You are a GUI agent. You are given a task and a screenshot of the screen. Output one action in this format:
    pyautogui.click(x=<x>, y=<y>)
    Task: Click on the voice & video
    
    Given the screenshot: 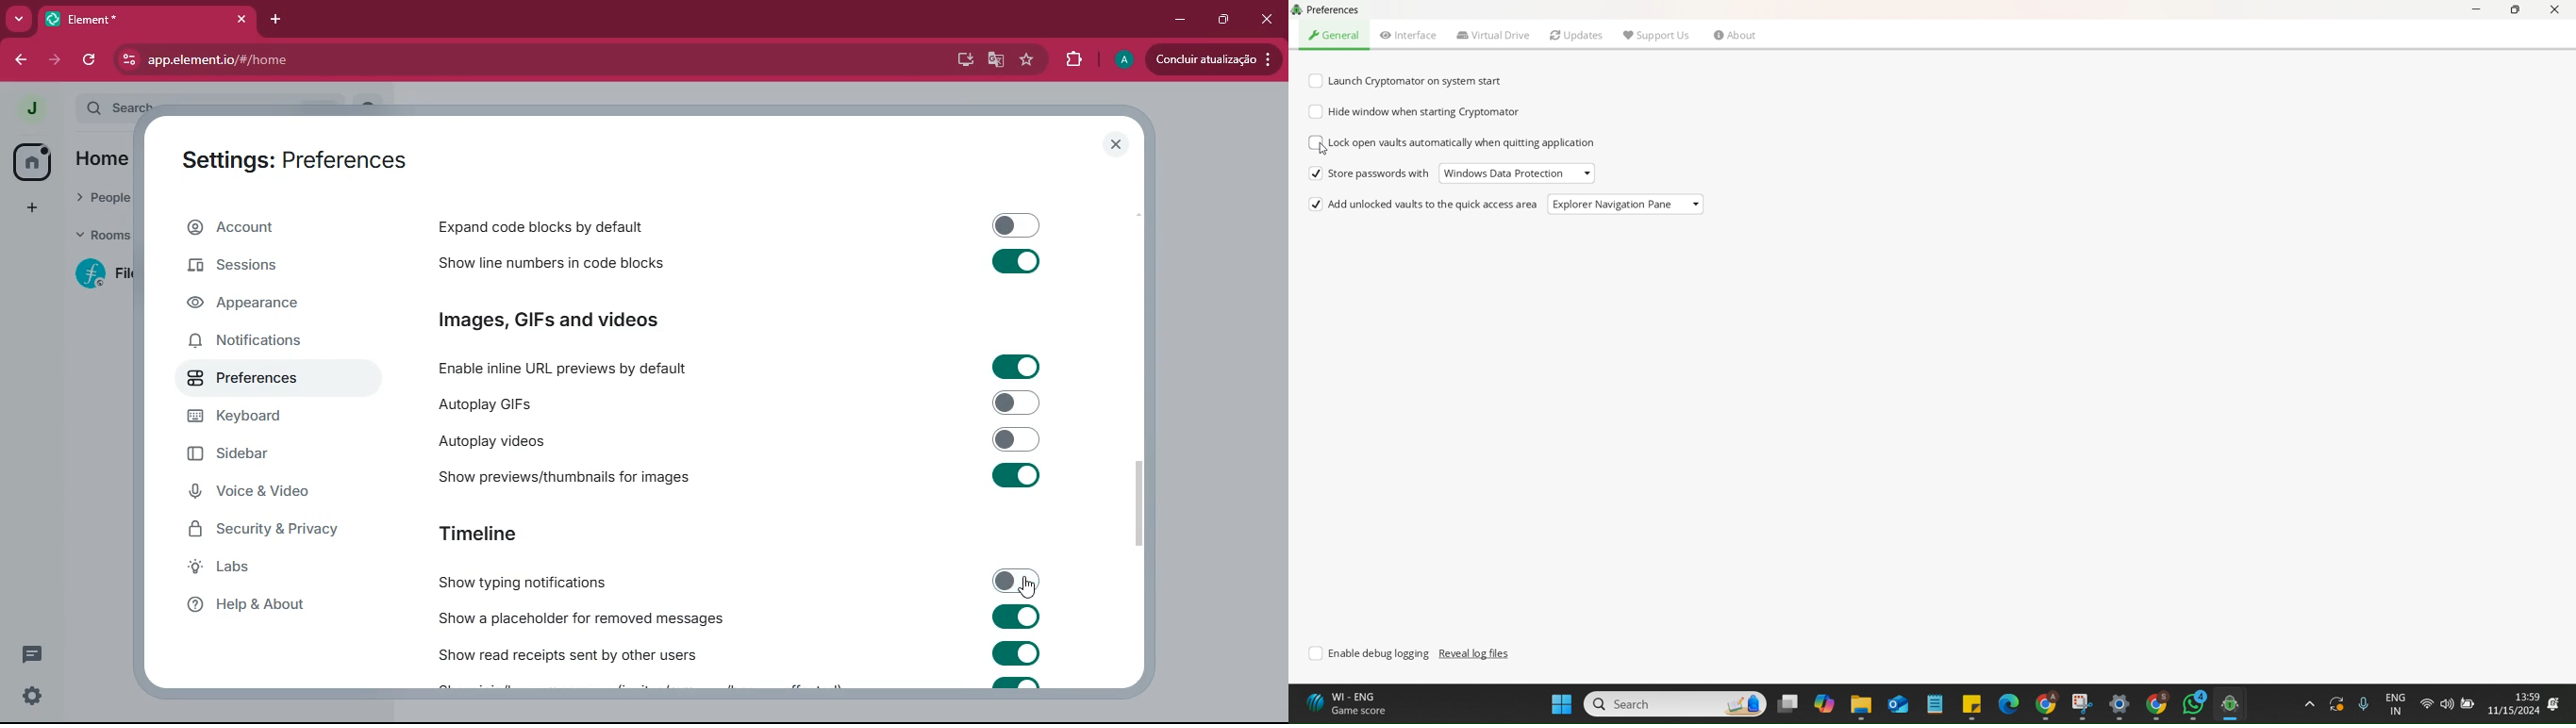 What is the action you would take?
    pyautogui.click(x=265, y=492)
    